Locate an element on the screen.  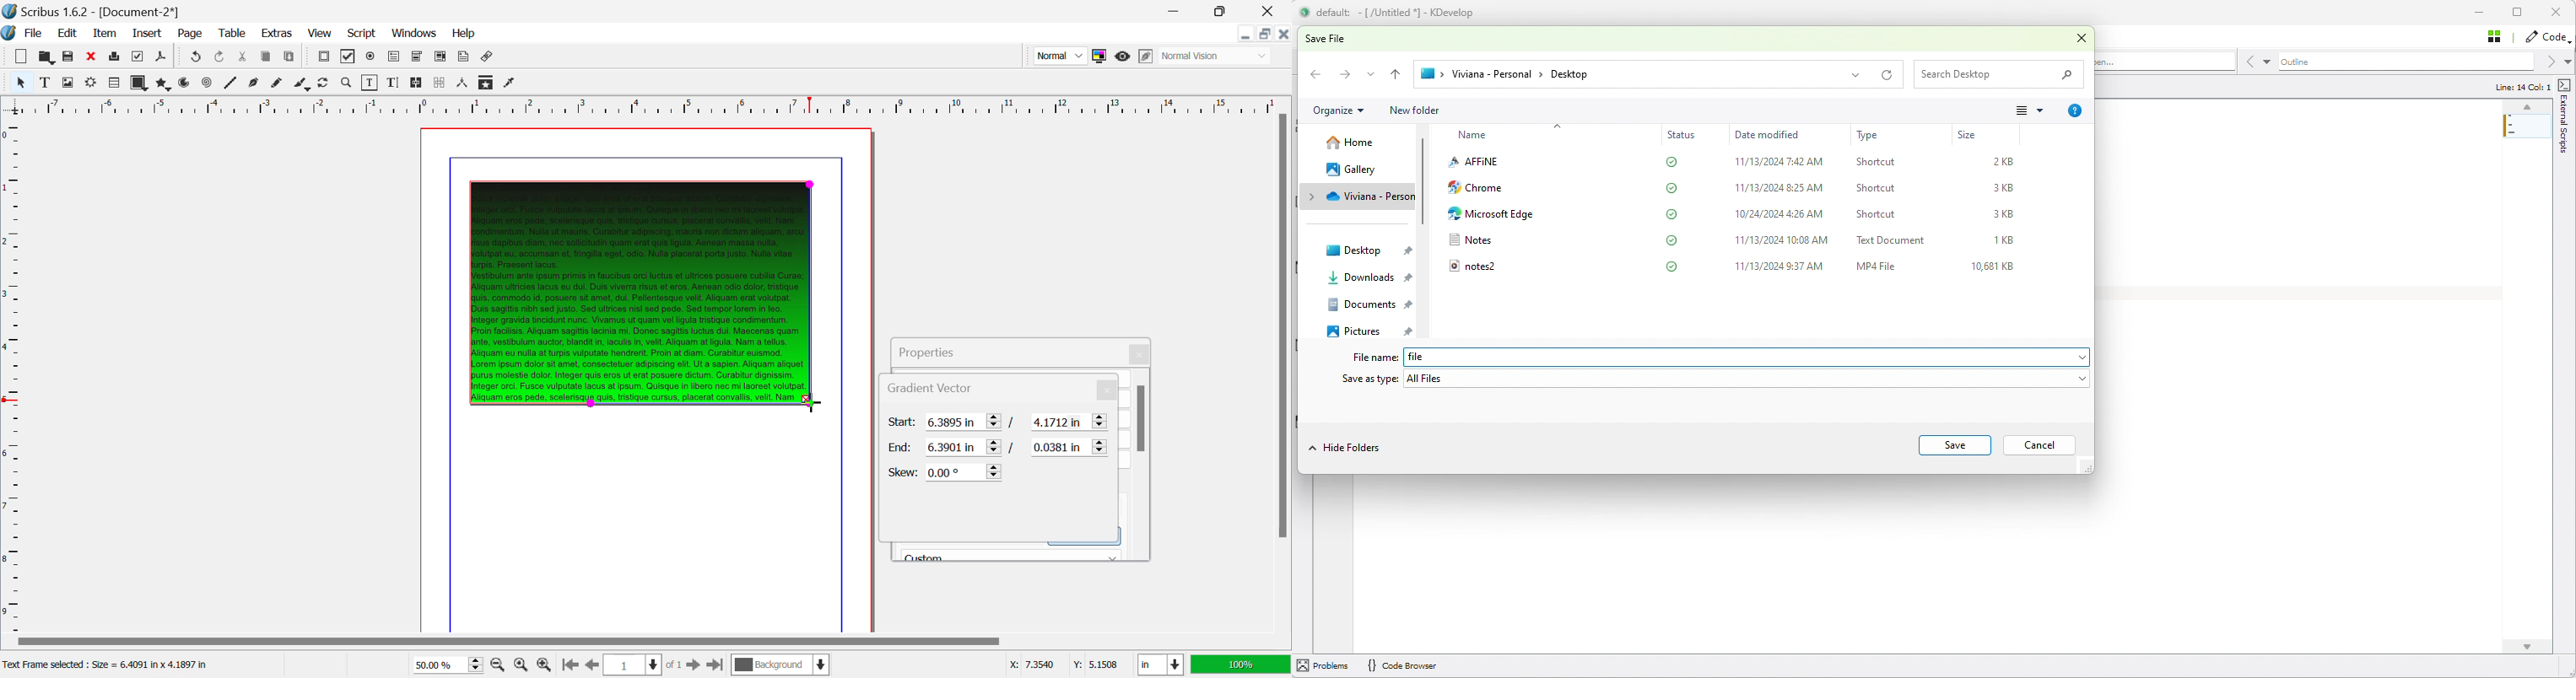
saved to cloud is located at coordinates (1673, 162).